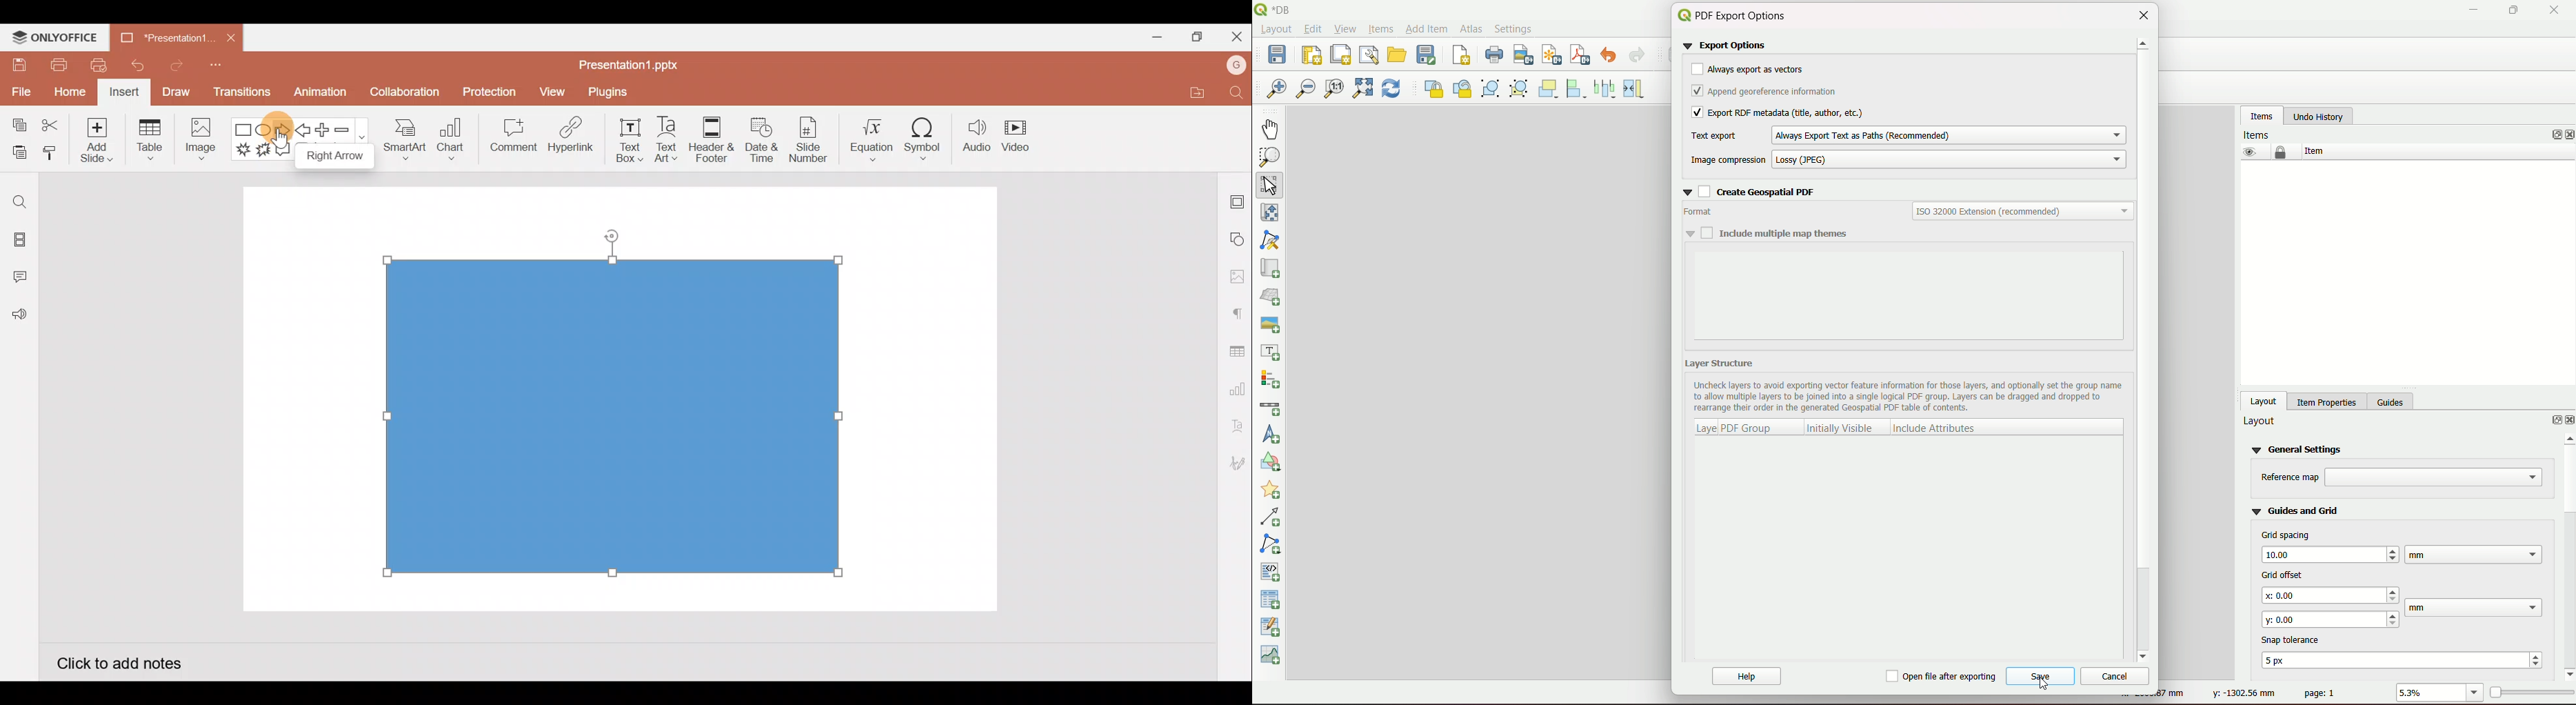  Describe the element at coordinates (1695, 91) in the screenshot. I see `check box` at that location.